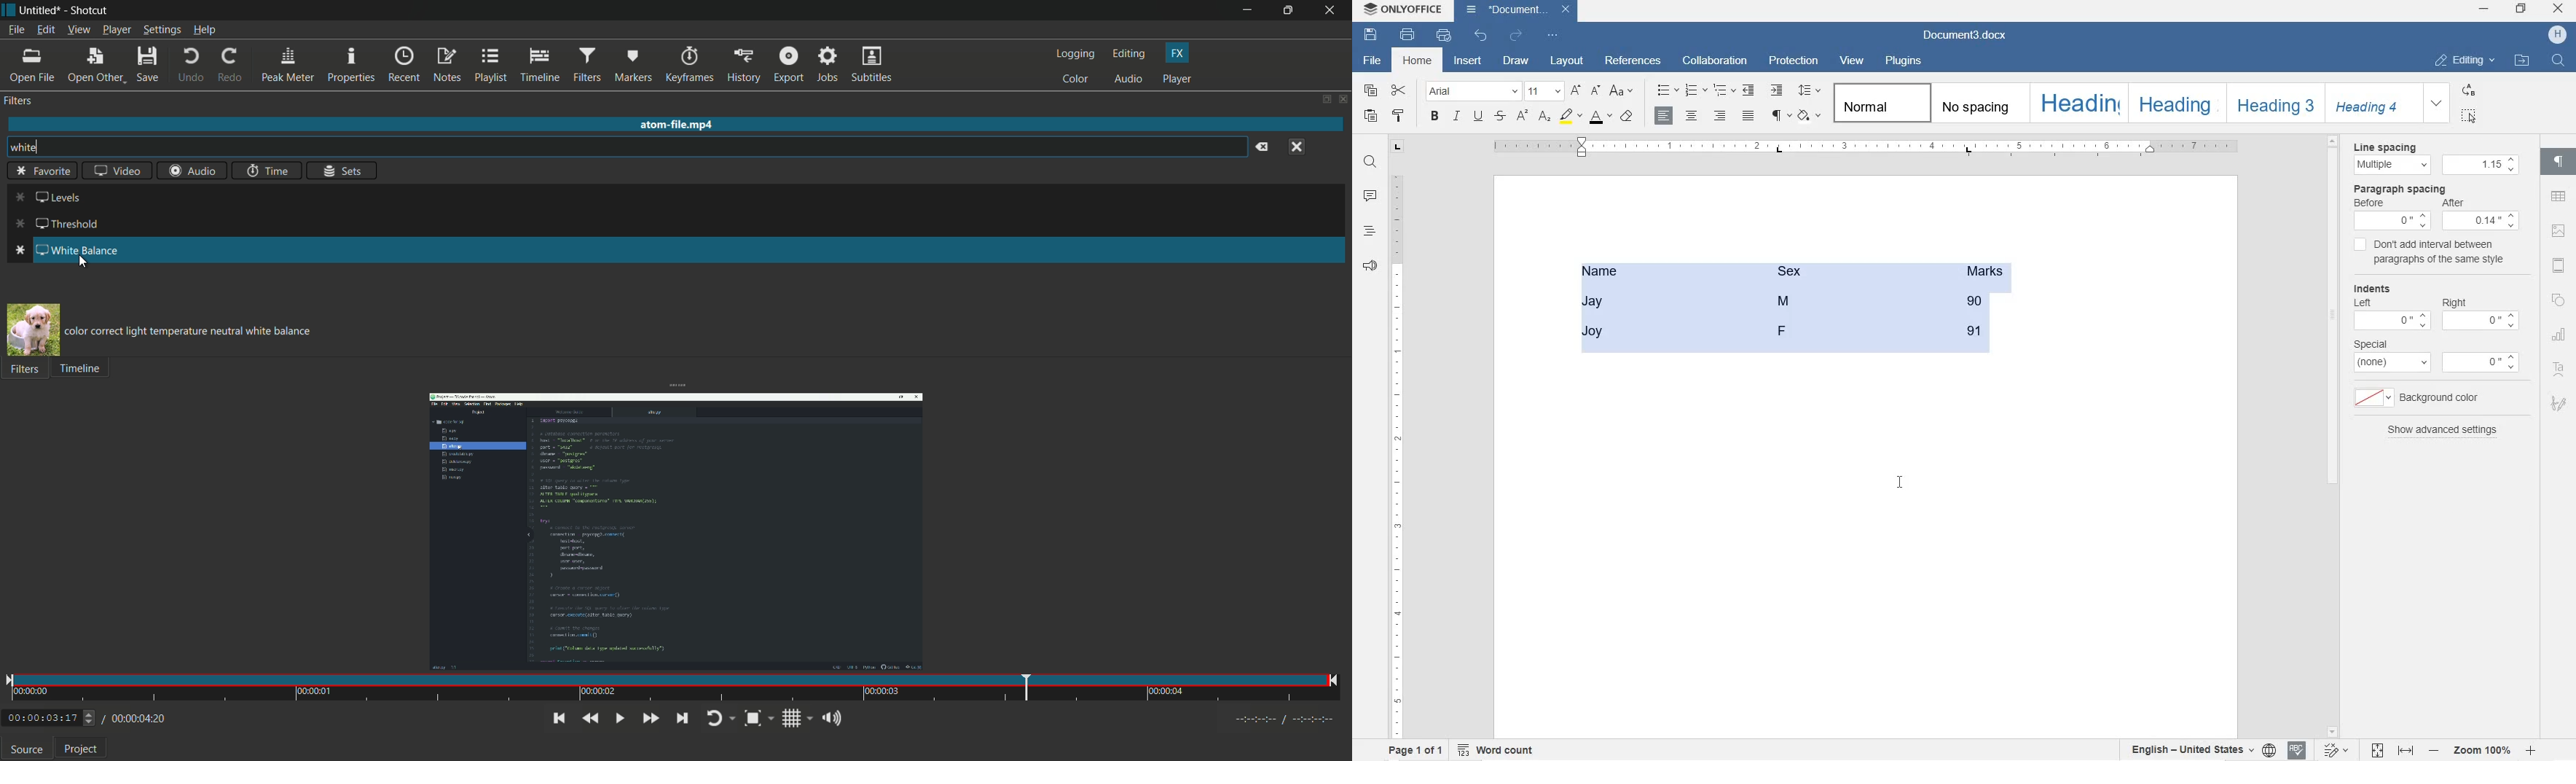 The height and width of the screenshot is (784, 2576). I want to click on RULER, so click(1395, 453).